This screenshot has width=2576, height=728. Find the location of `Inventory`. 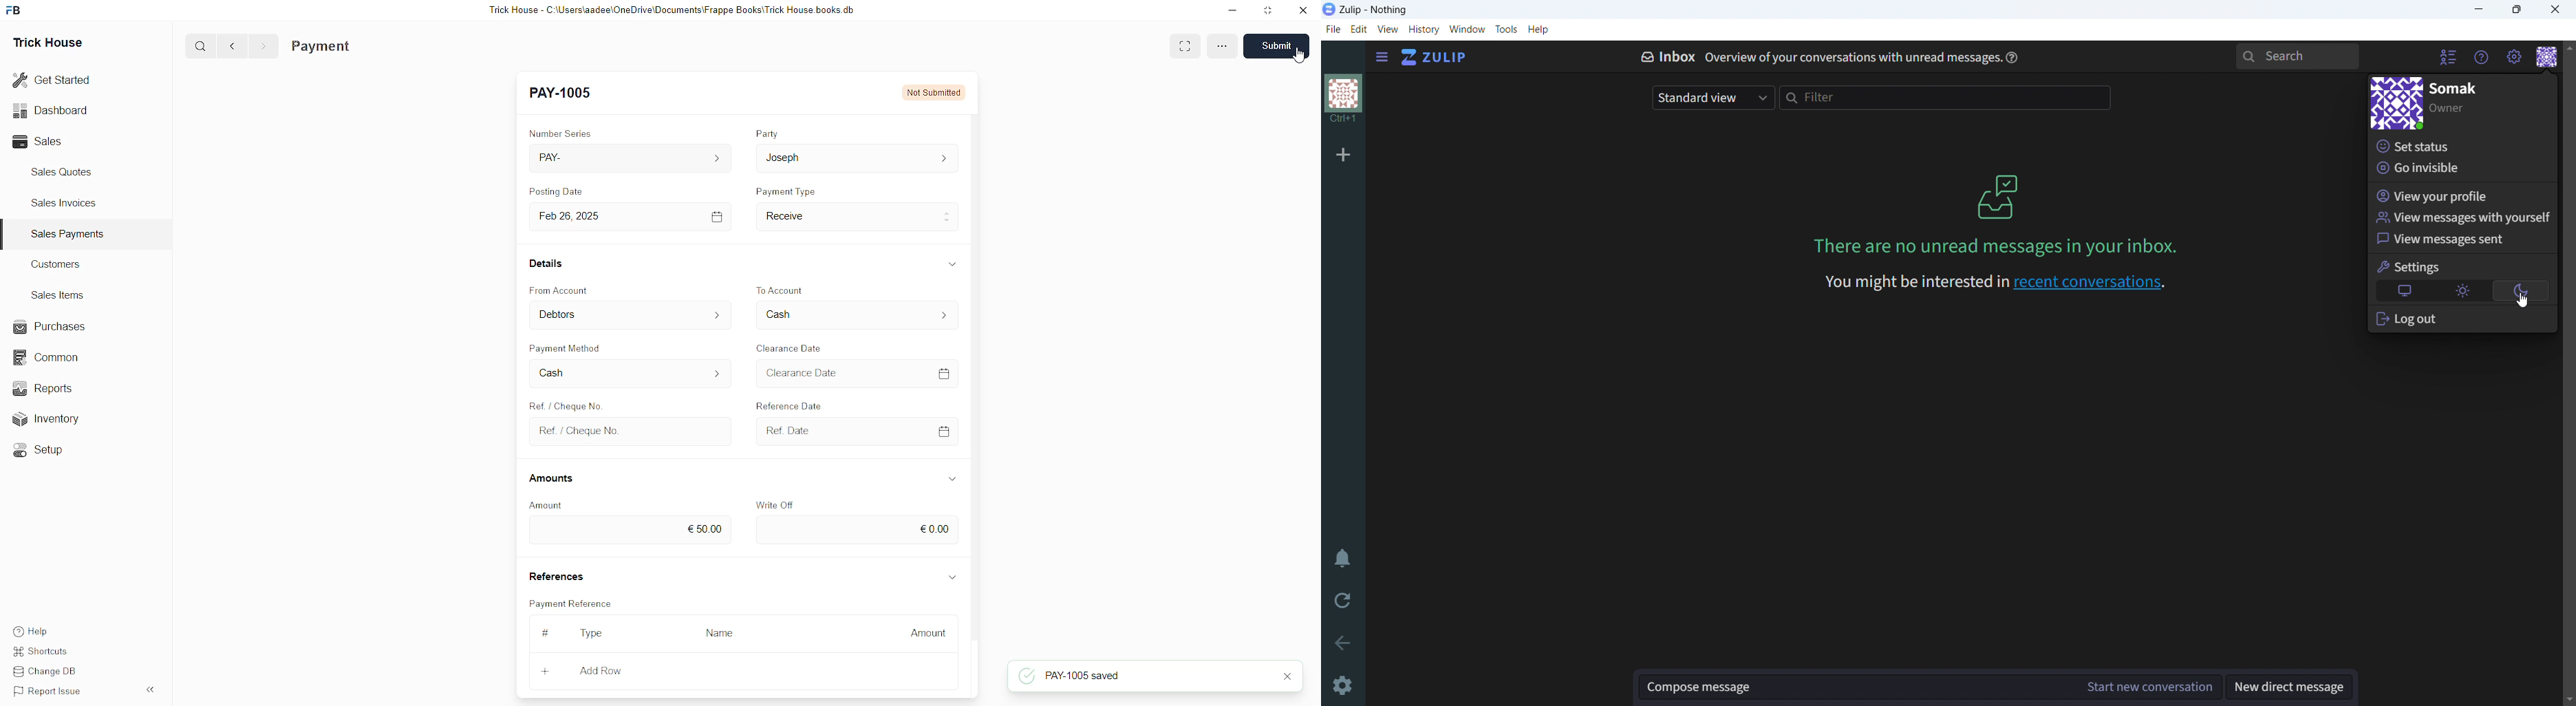

Inventory is located at coordinates (62, 418).